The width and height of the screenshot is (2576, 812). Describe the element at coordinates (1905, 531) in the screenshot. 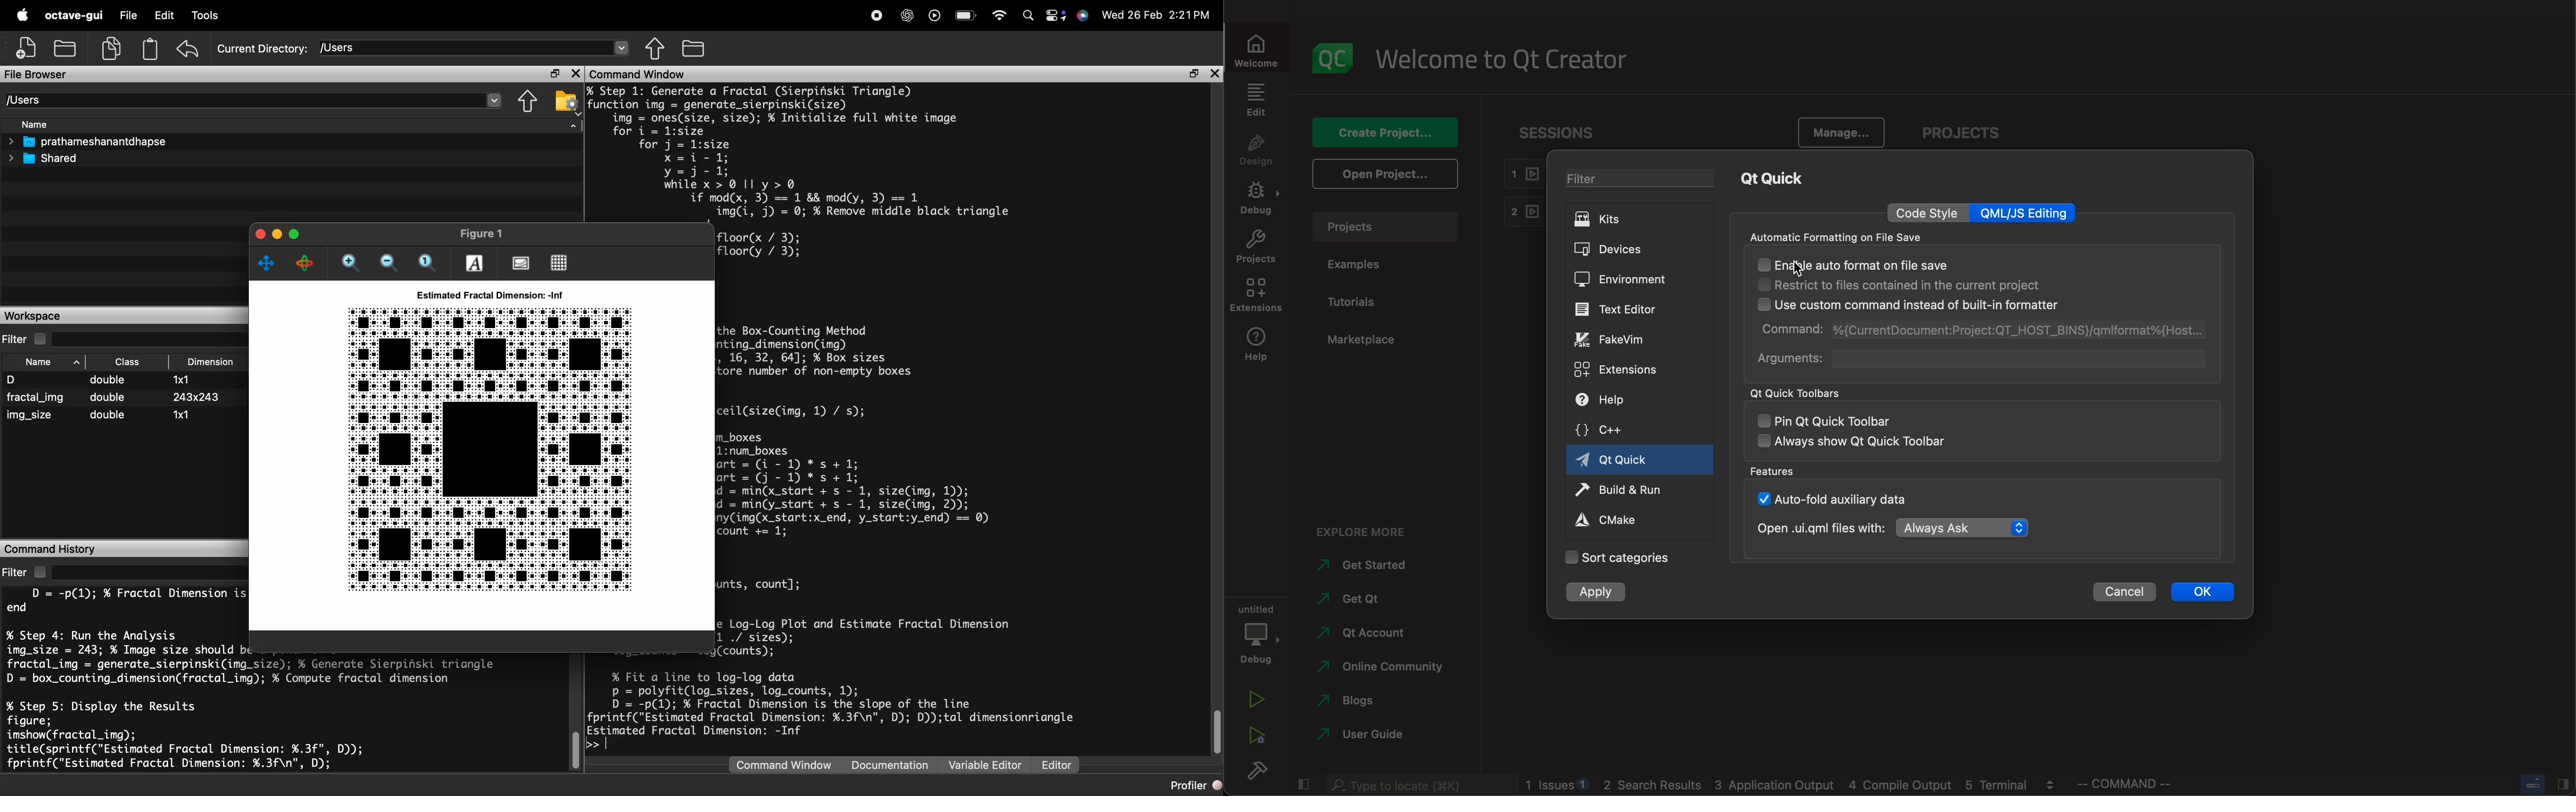

I see `open with` at that location.